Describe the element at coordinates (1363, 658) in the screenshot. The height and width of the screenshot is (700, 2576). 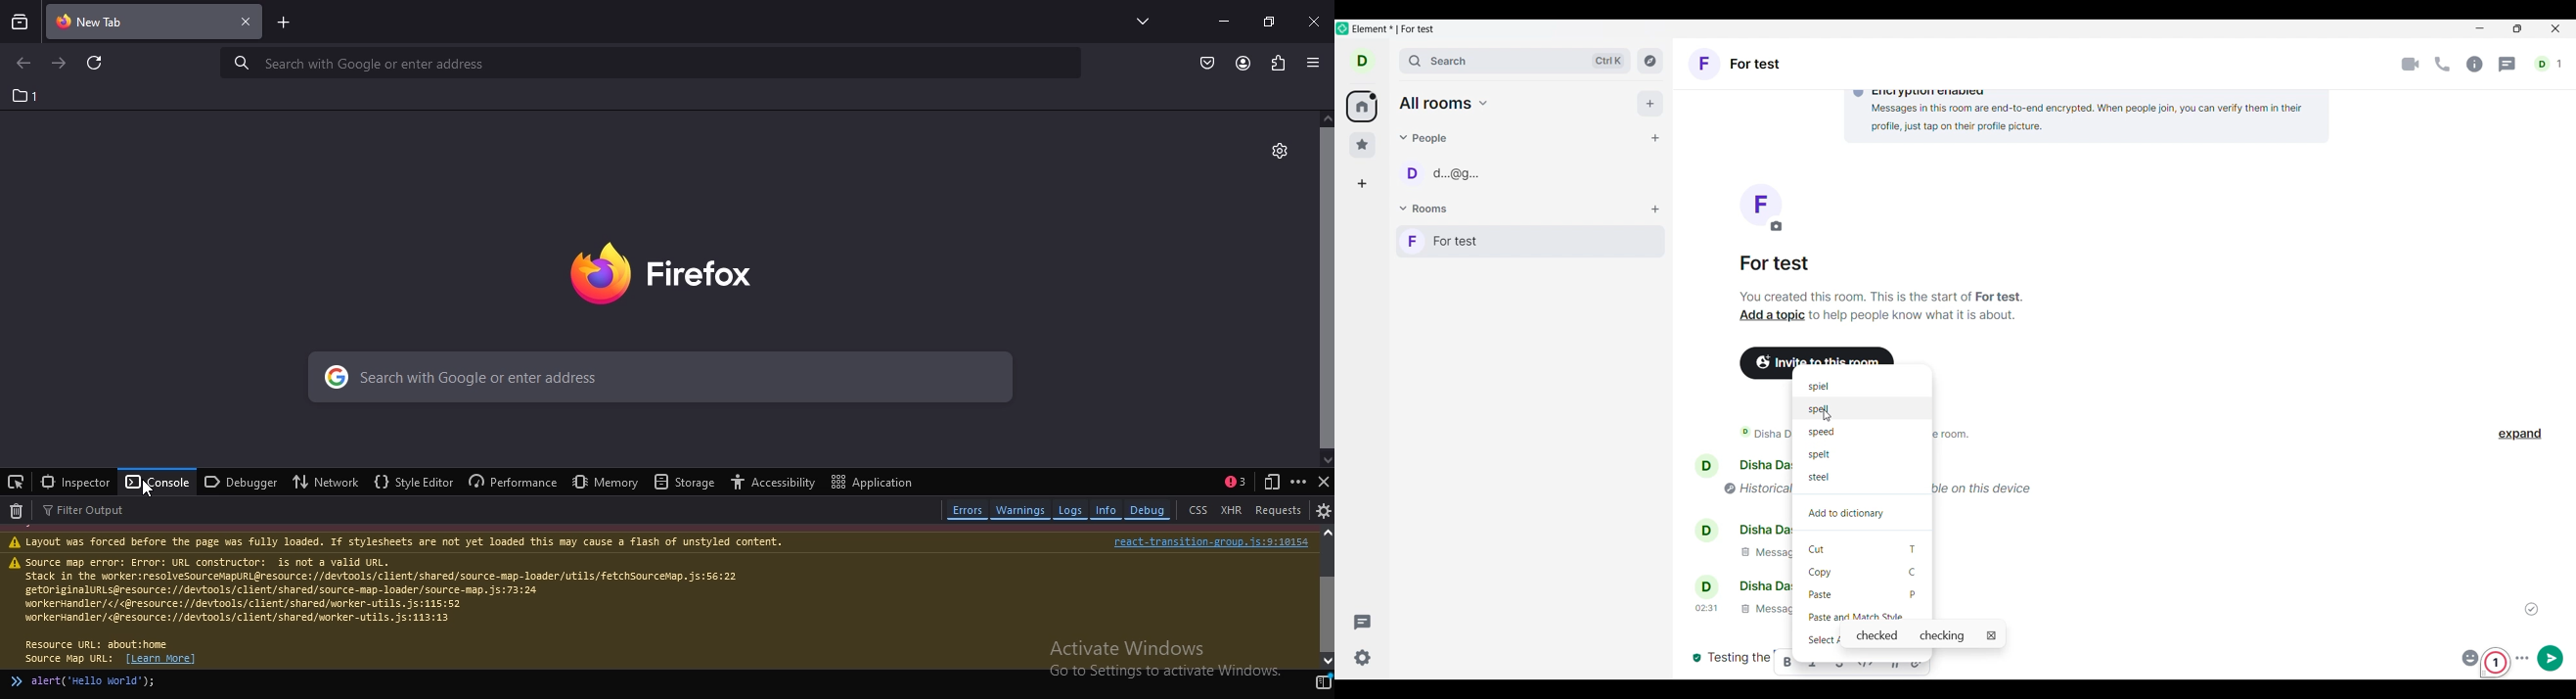
I see `Current settings` at that location.